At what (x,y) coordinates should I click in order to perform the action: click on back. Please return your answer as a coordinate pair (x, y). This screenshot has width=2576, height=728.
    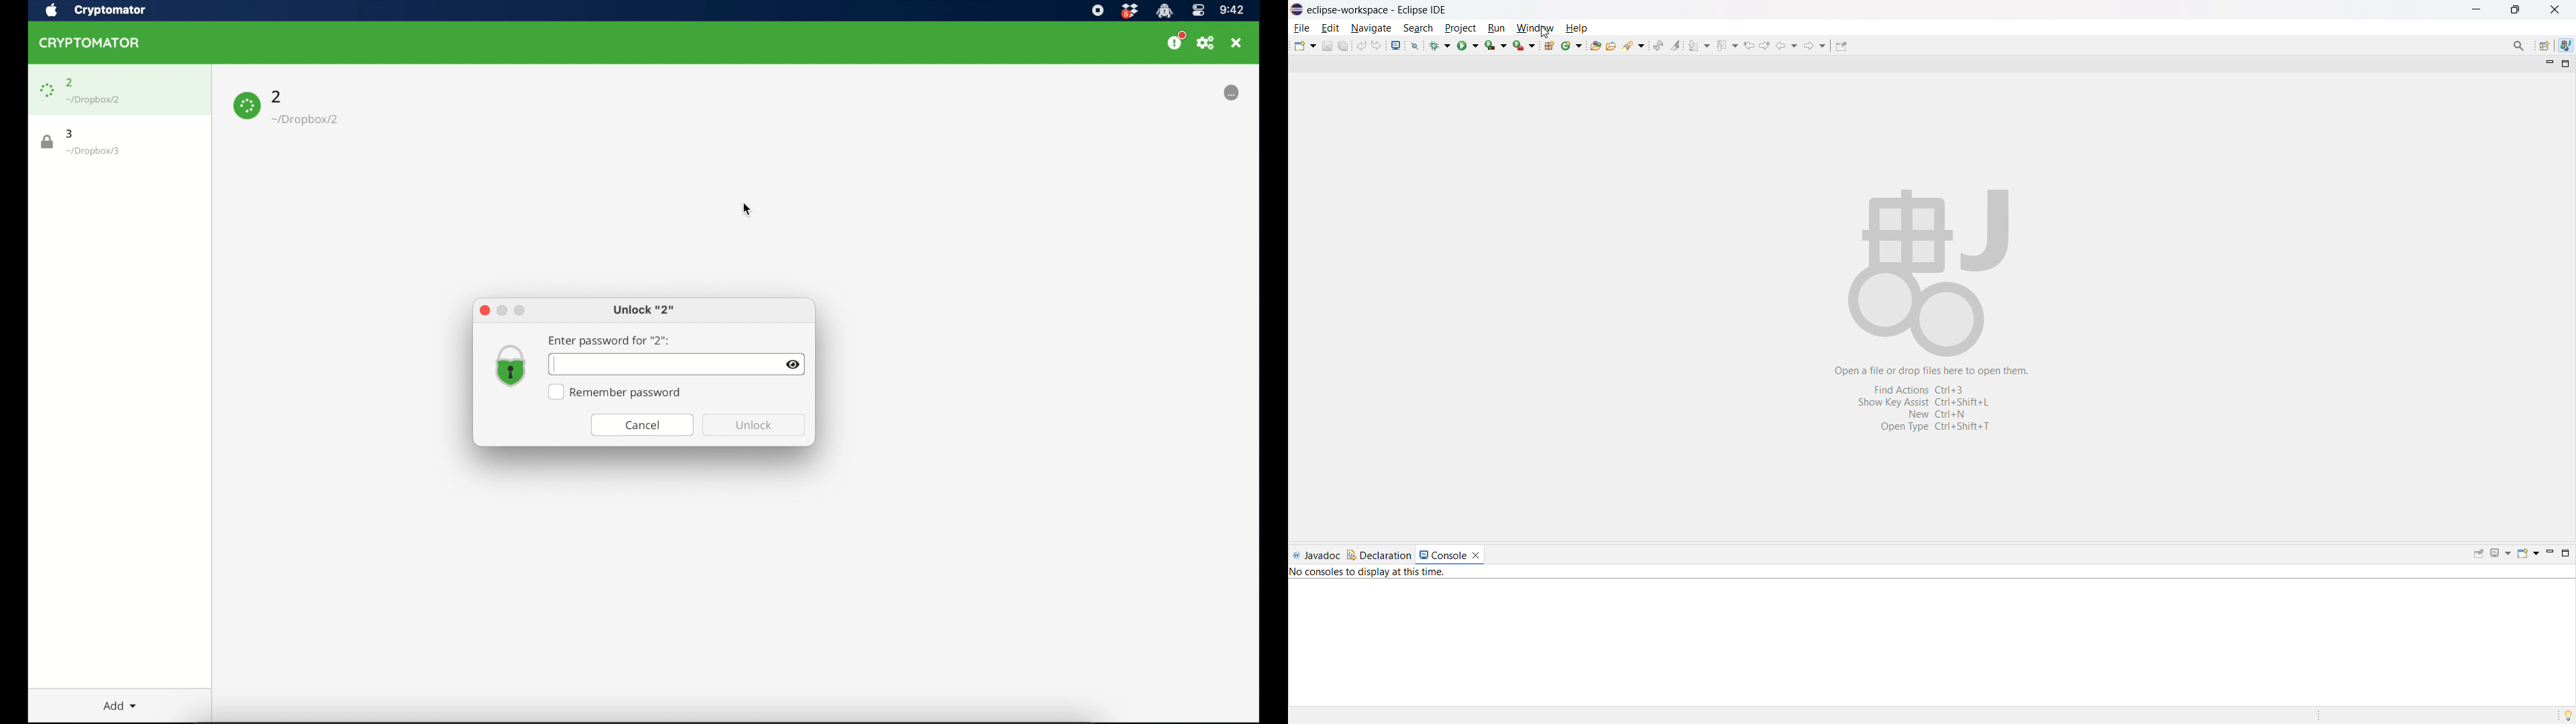
    Looking at the image, I should click on (1788, 44).